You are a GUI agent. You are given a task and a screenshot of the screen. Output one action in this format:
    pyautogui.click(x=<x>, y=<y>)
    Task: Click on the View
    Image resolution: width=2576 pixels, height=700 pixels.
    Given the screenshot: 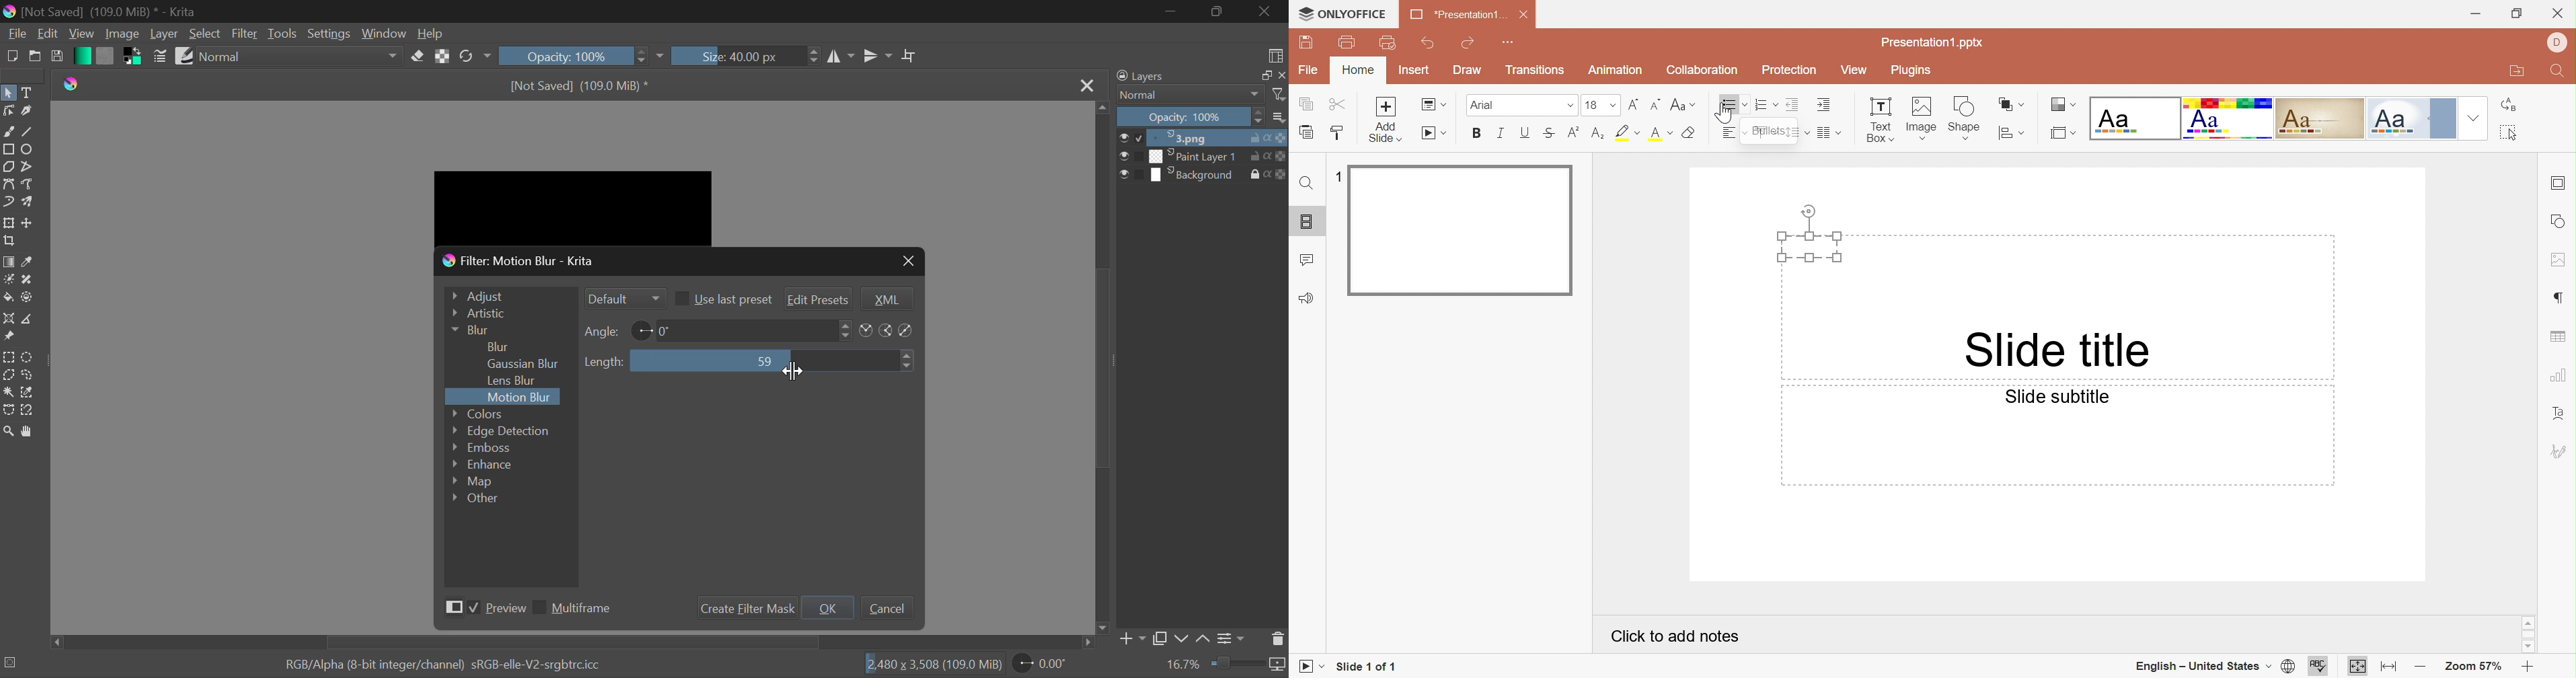 What is the action you would take?
    pyautogui.click(x=1852, y=68)
    